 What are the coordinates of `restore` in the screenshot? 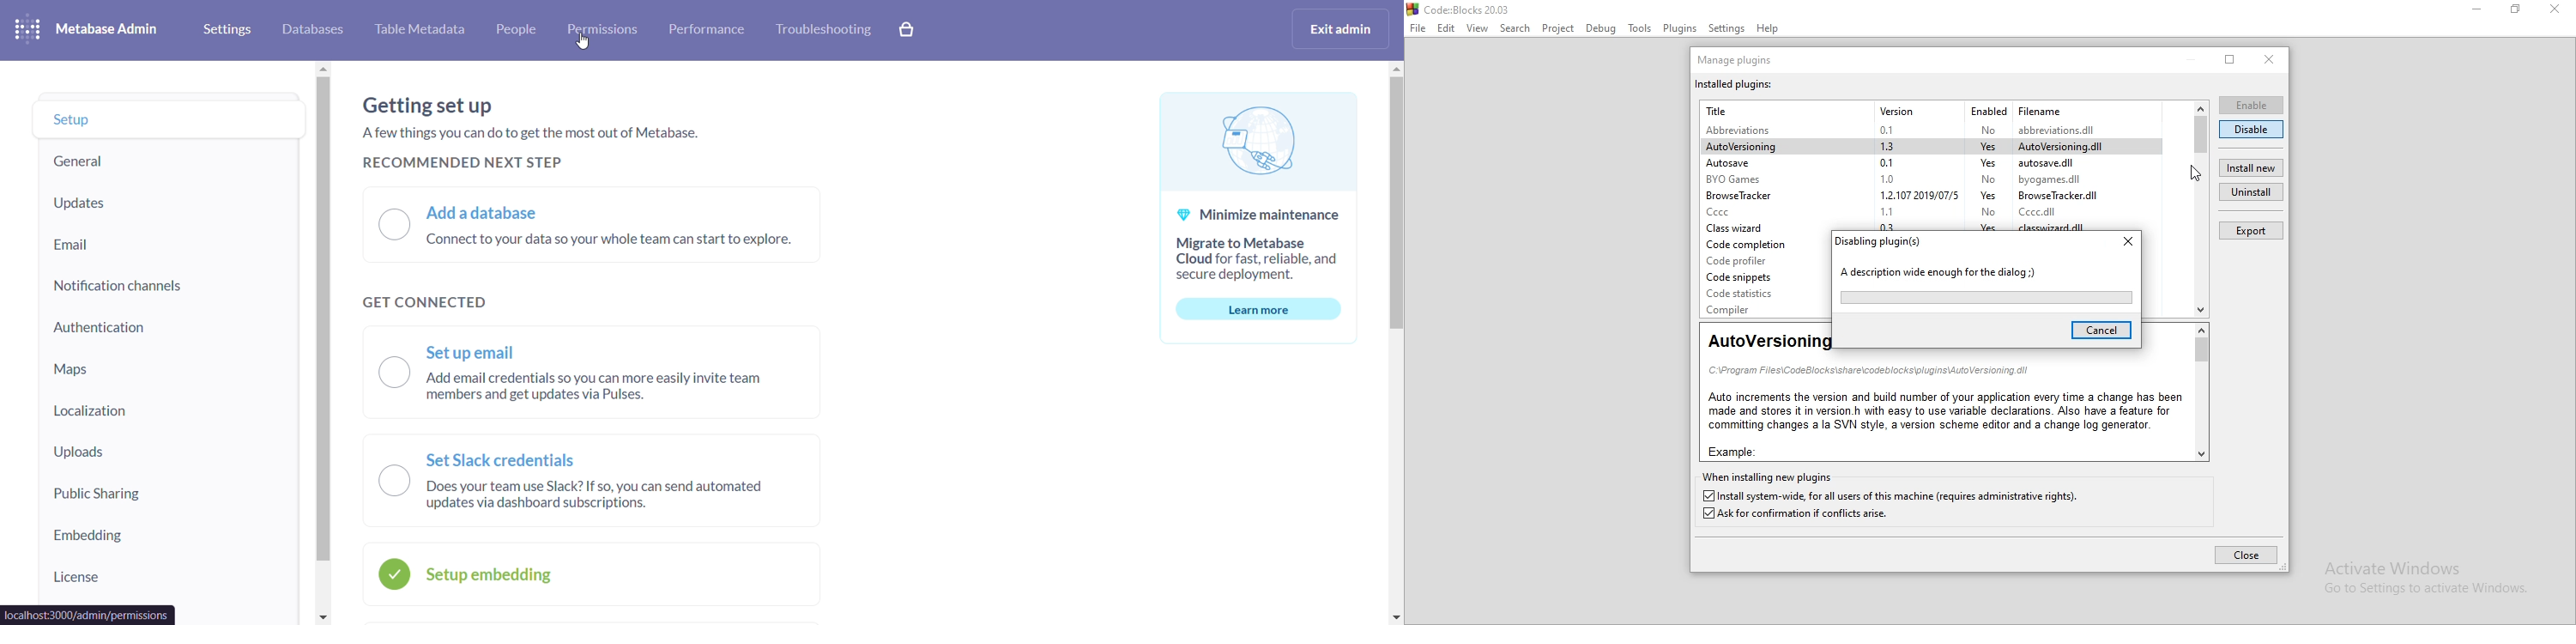 It's located at (2230, 59).